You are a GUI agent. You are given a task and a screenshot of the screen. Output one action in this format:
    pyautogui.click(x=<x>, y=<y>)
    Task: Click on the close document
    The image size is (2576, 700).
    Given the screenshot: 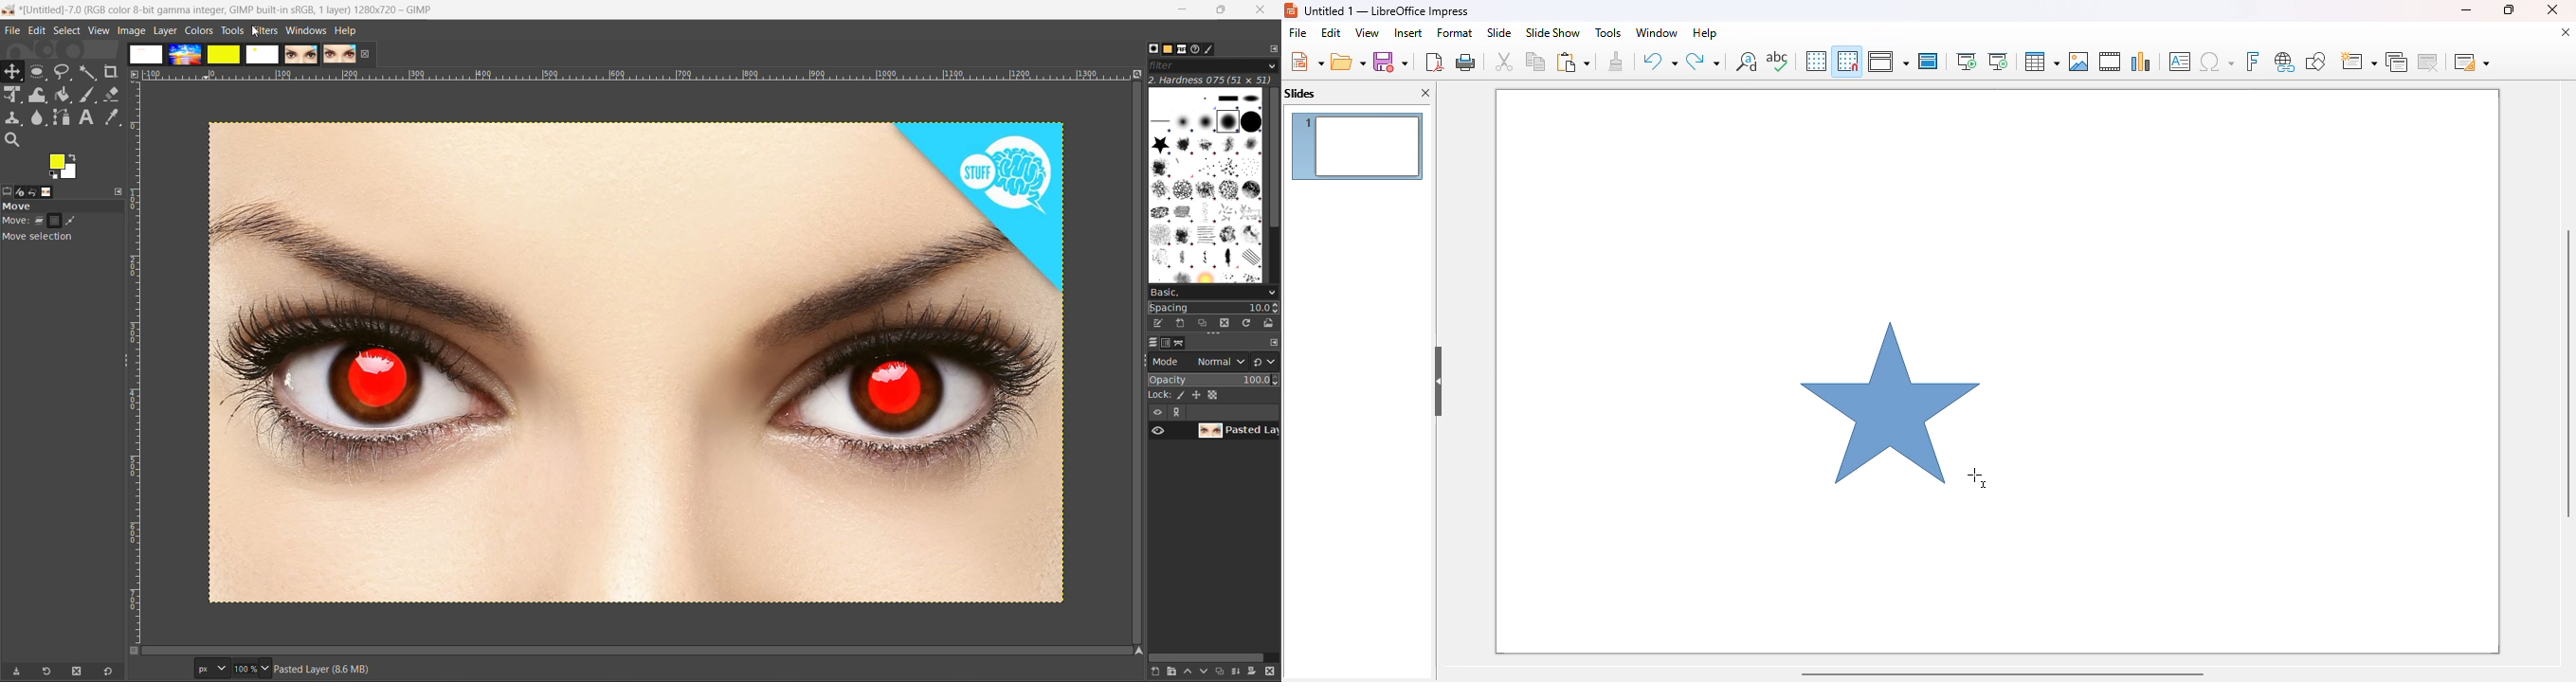 What is the action you would take?
    pyautogui.click(x=2565, y=32)
    